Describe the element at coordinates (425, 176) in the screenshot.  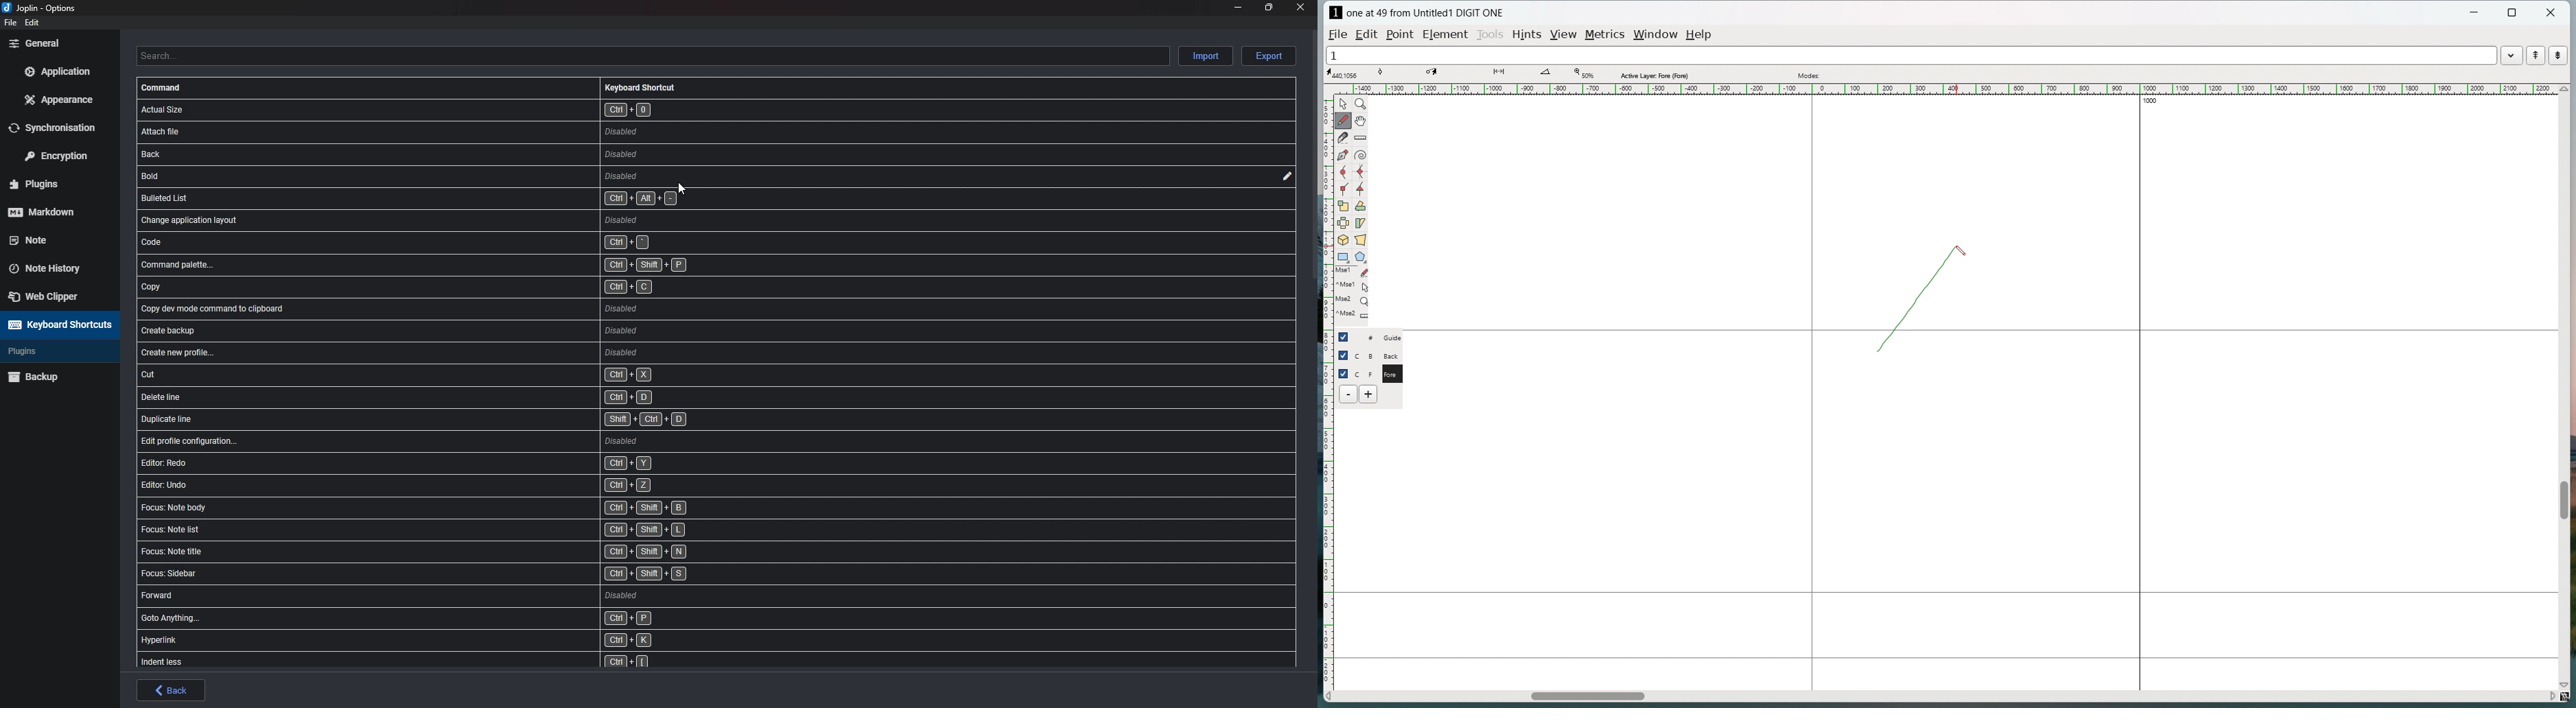
I see `shortcut` at that location.